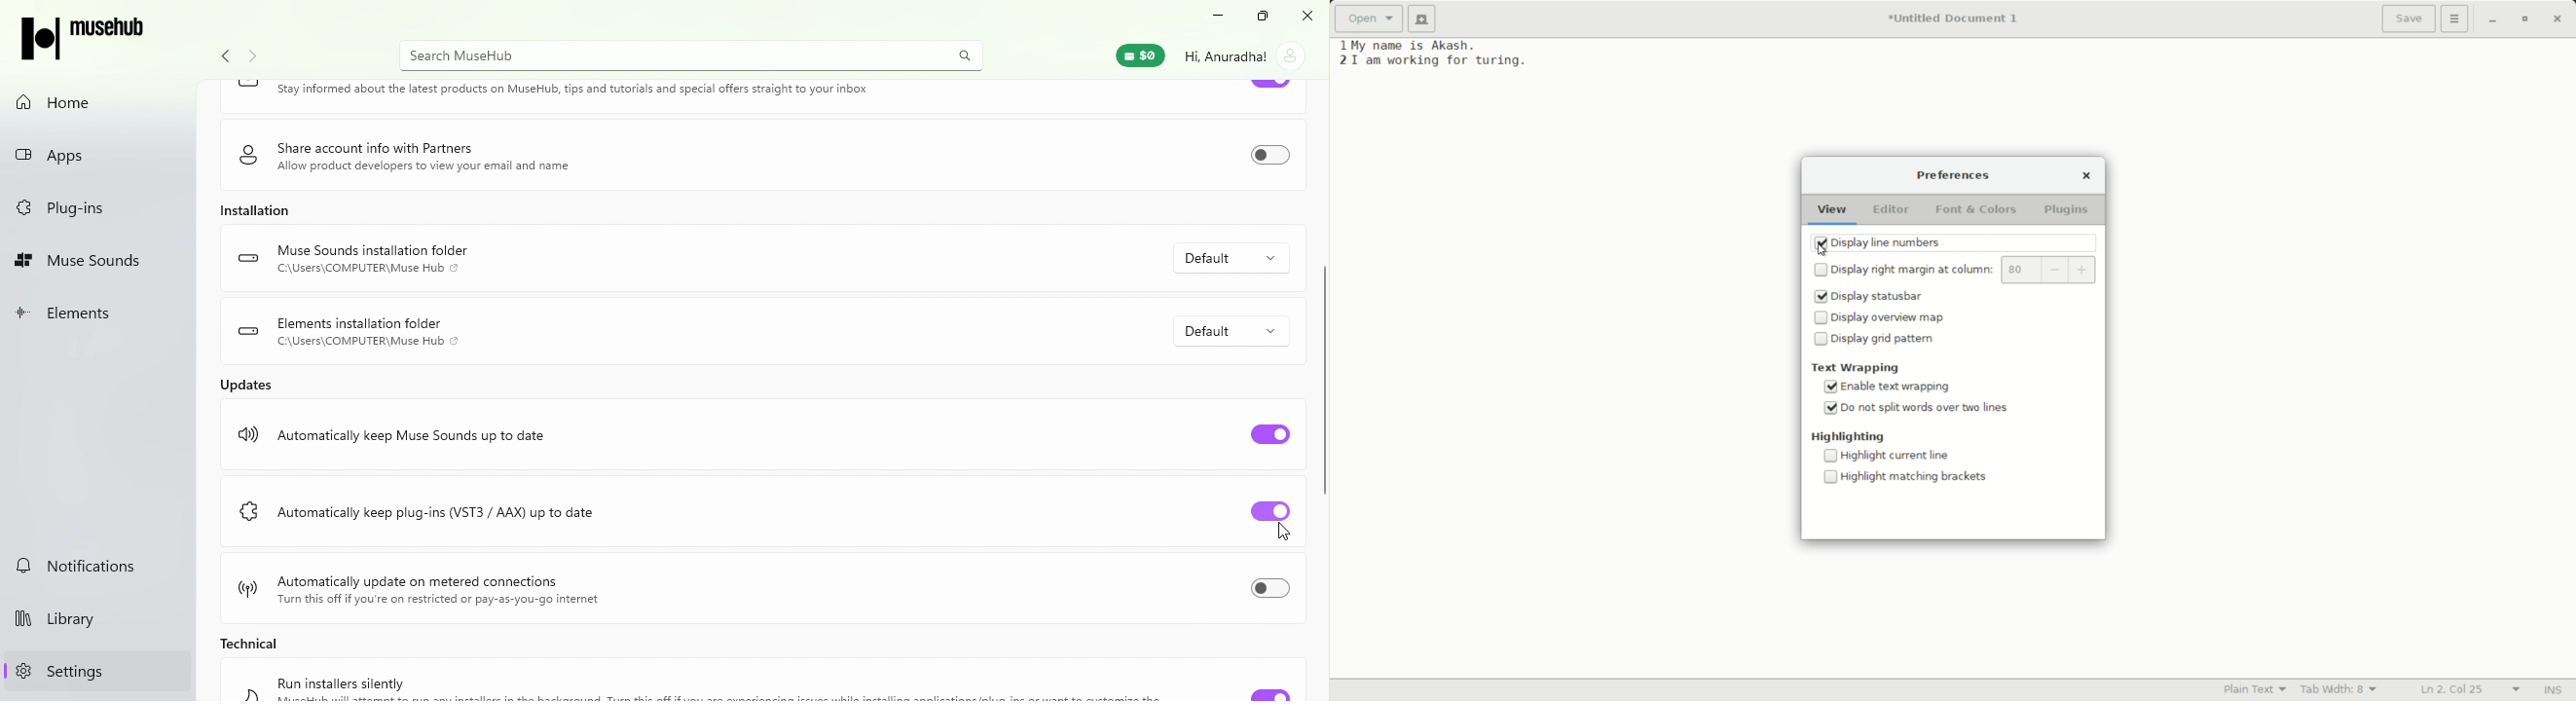  Describe the element at coordinates (1887, 244) in the screenshot. I see `display line numbers` at that location.